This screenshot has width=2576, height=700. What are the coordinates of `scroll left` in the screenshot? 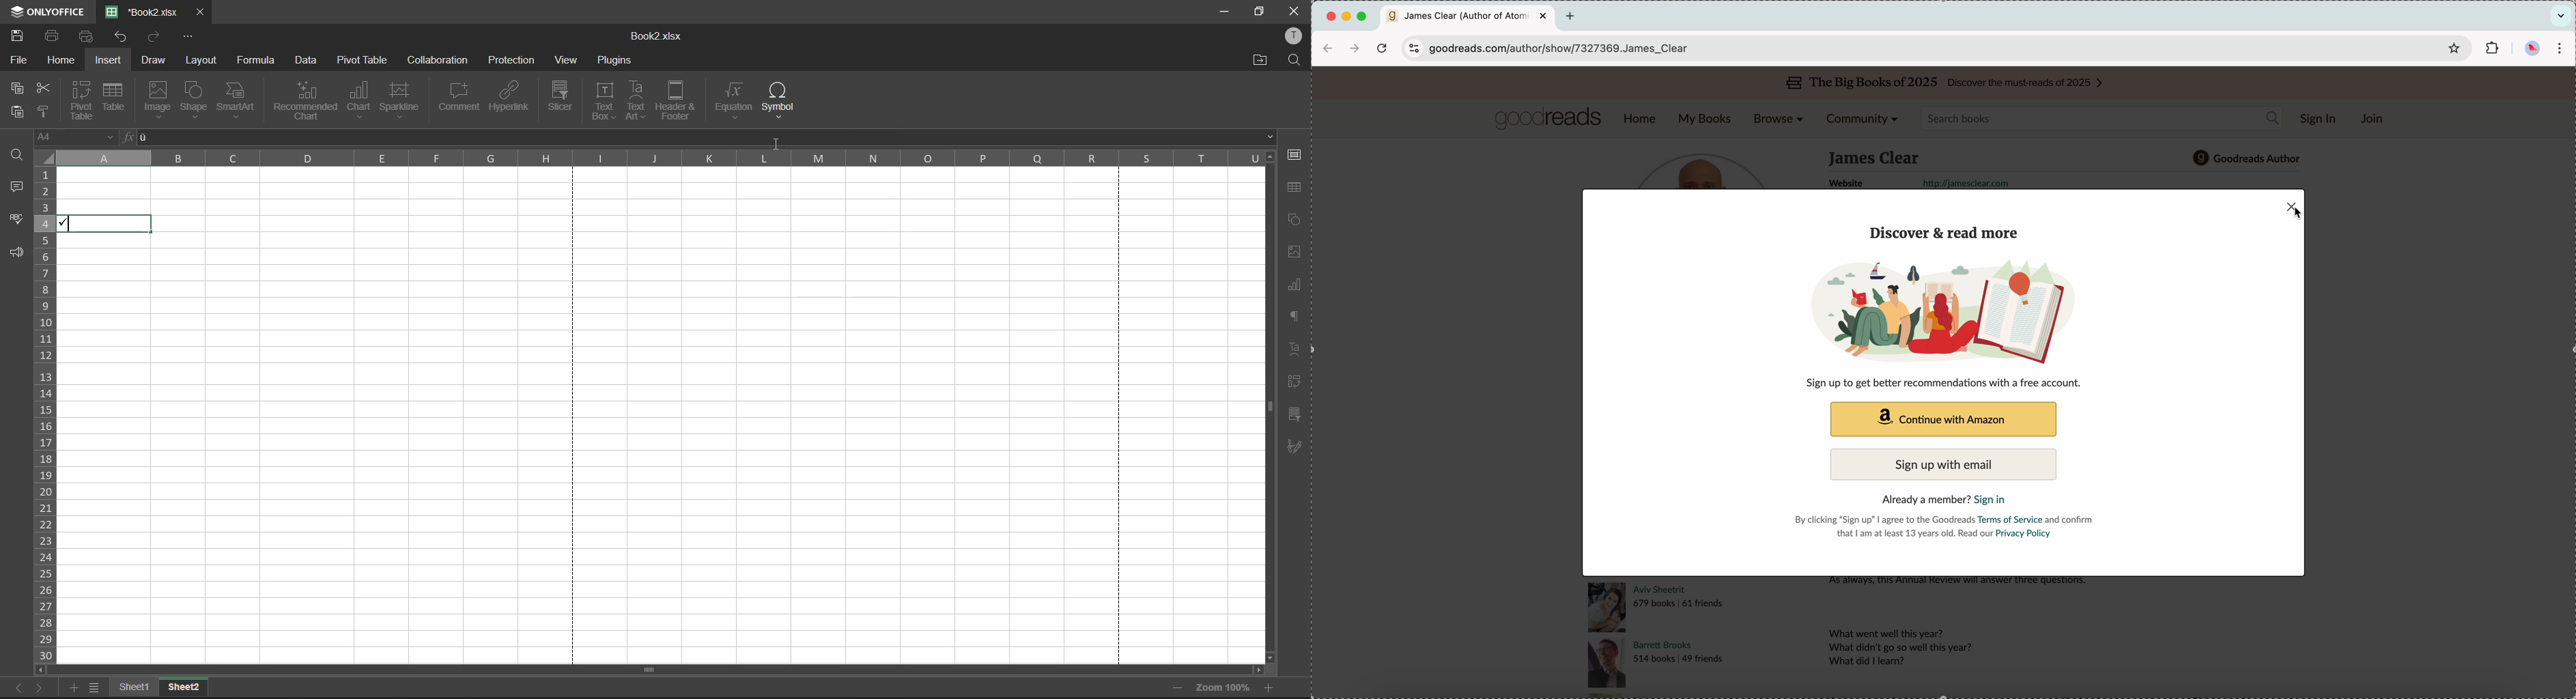 It's located at (40, 670).